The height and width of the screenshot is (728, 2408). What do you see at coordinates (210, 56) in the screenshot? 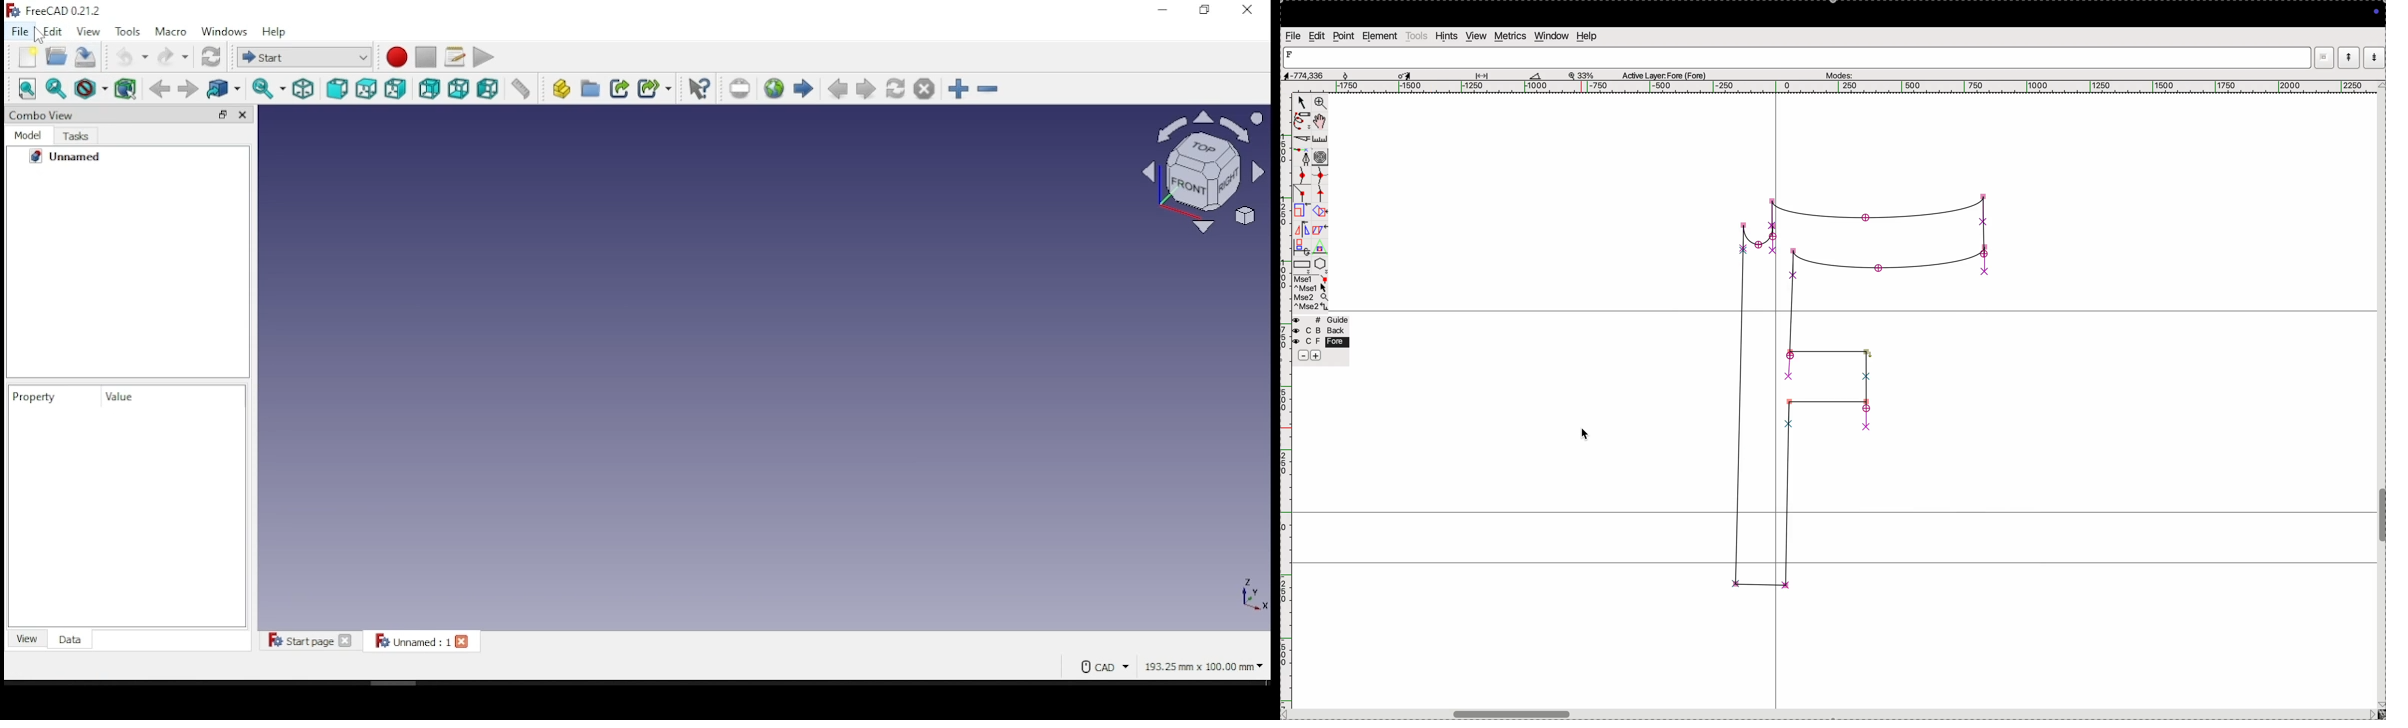
I see `refresh` at bounding box center [210, 56].